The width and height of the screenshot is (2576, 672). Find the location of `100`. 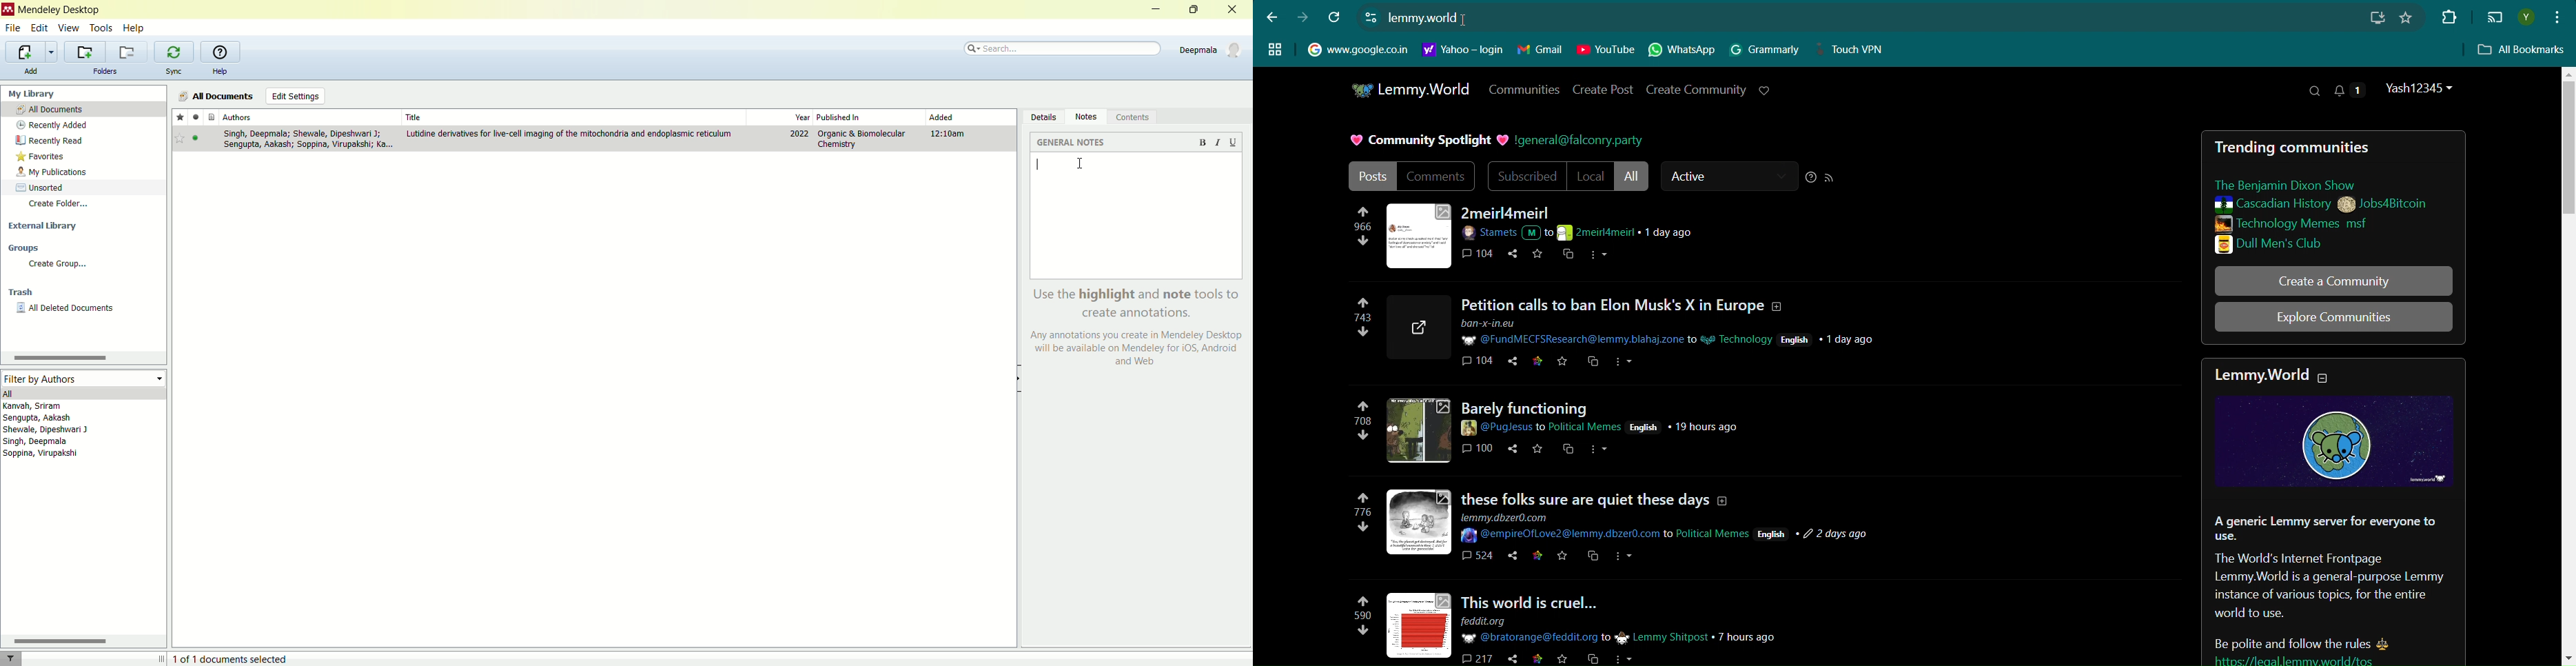

100 is located at coordinates (1479, 452).